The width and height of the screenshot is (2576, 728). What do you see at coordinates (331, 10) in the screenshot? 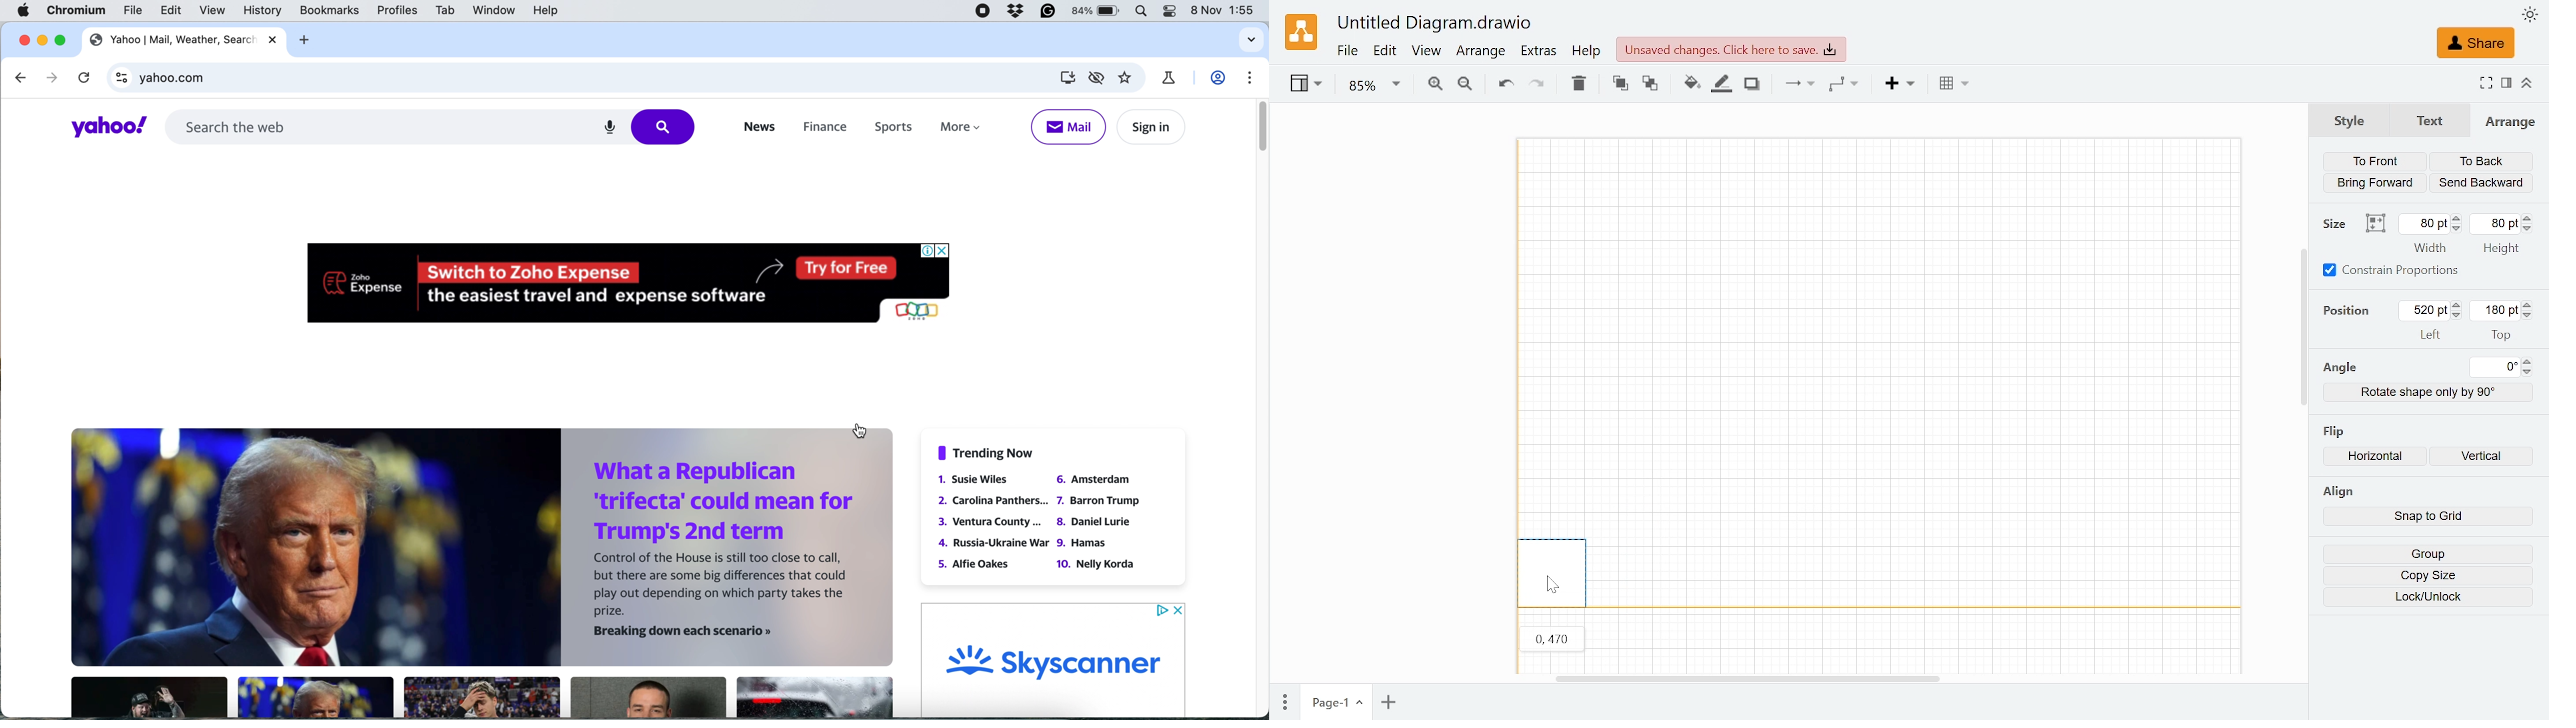
I see `bookmarks` at bounding box center [331, 10].